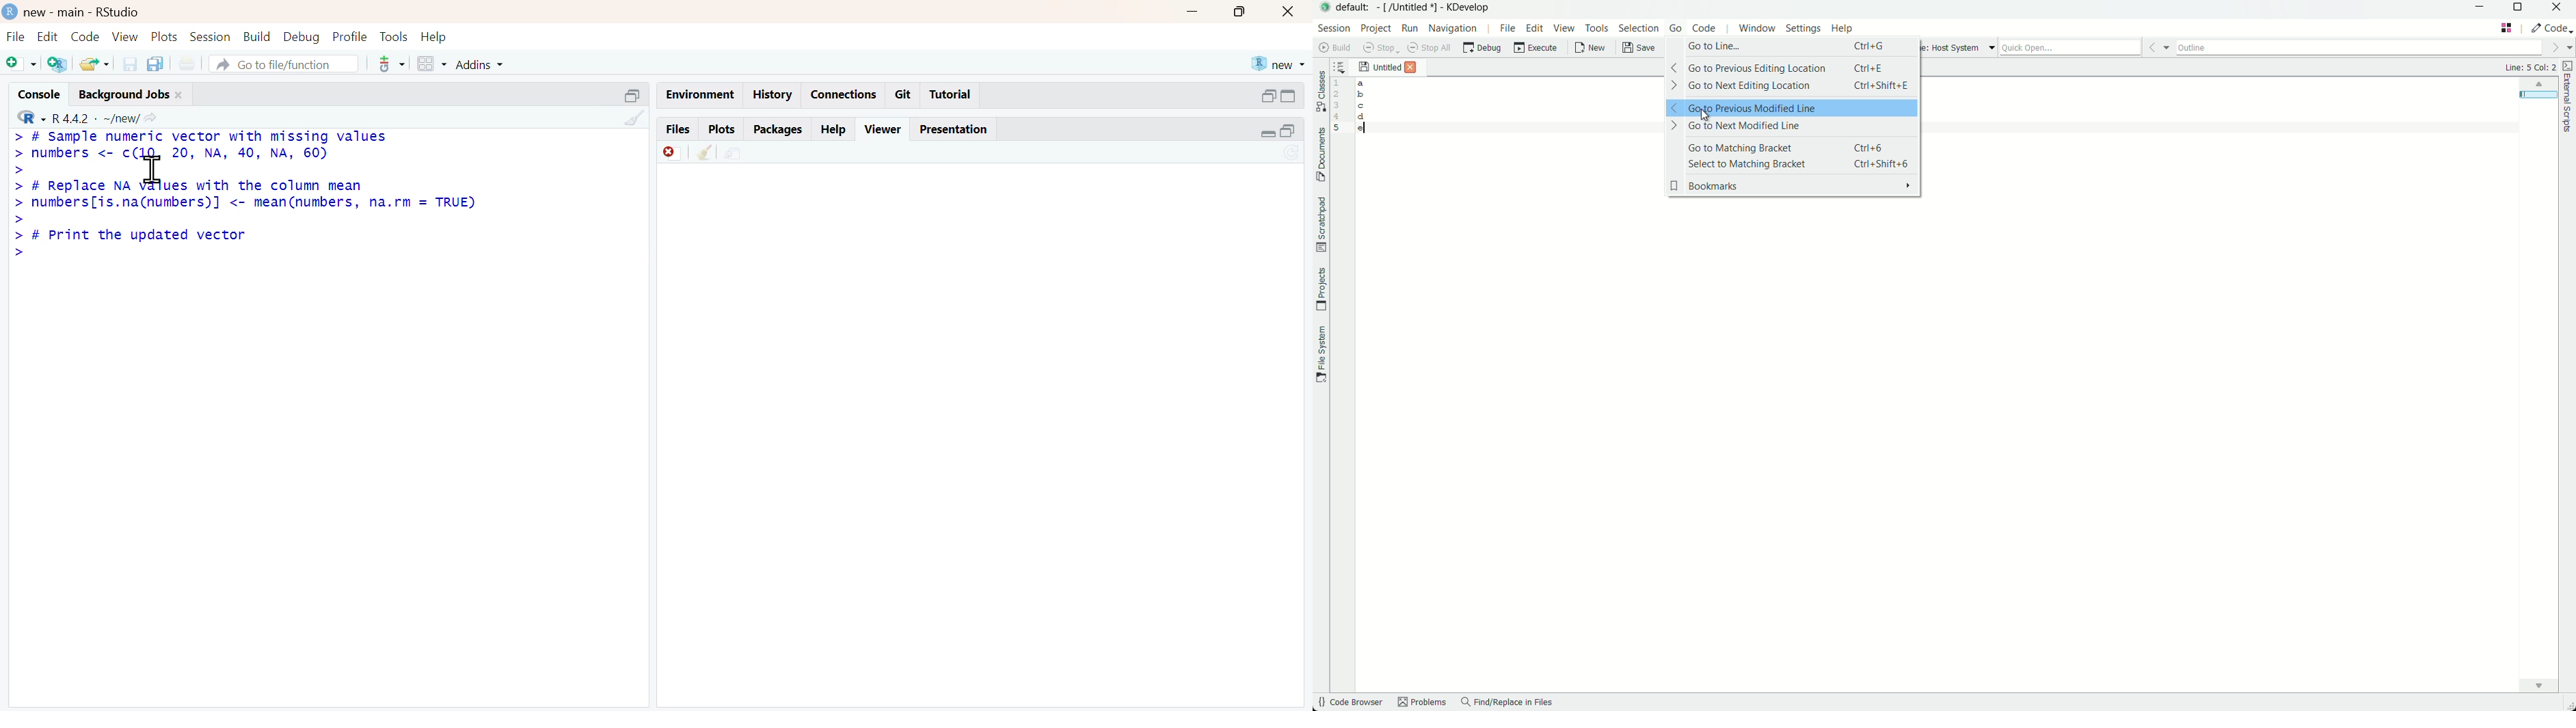 This screenshot has width=2576, height=728. Describe the element at coordinates (1565, 29) in the screenshot. I see `view` at that location.